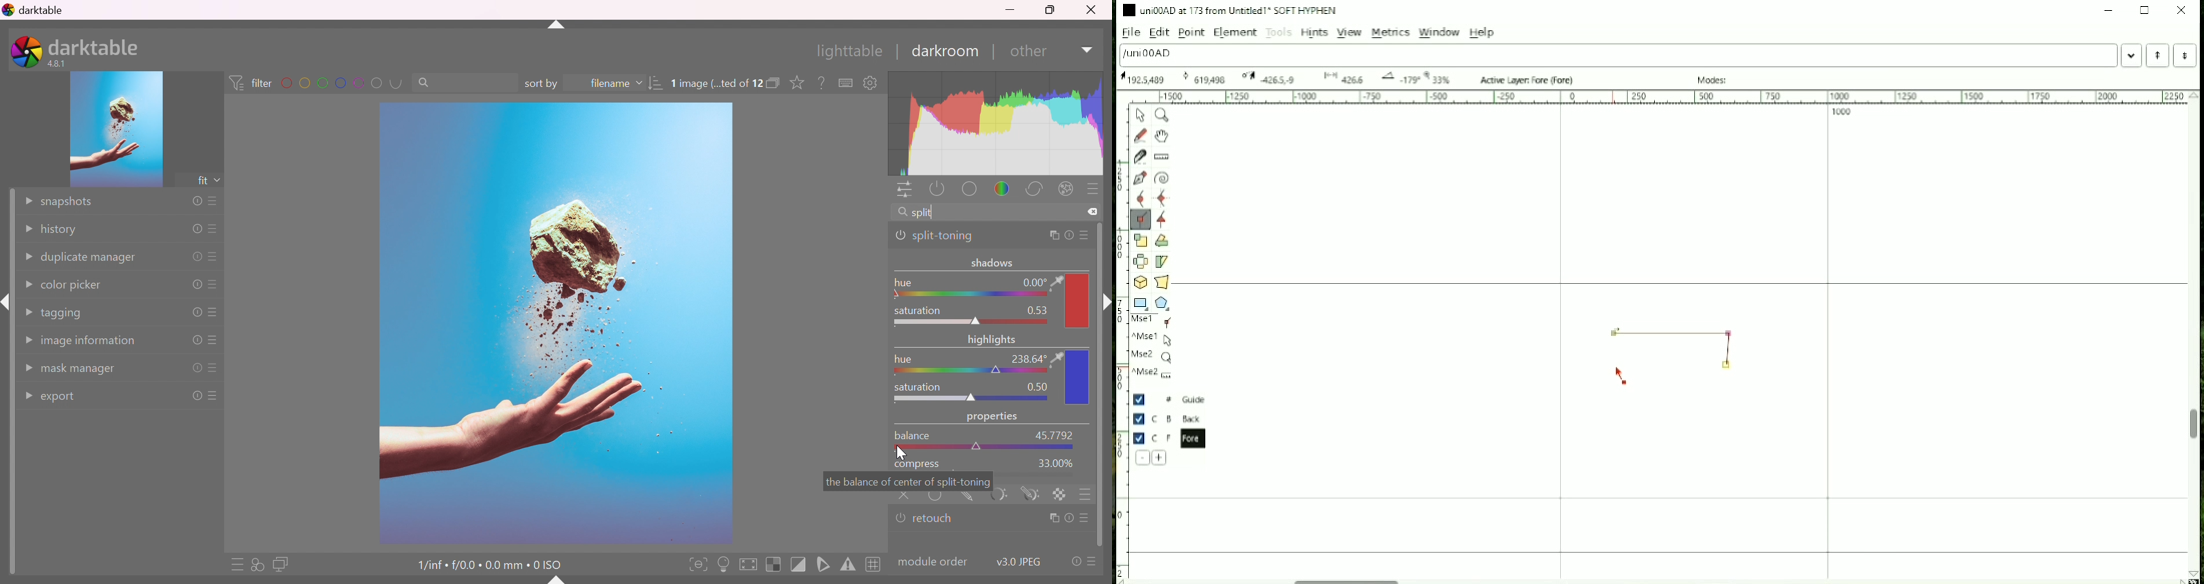 The image size is (2212, 588). What do you see at coordinates (25, 50) in the screenshot?
I see `darktable` at bounding box center [25, 50].